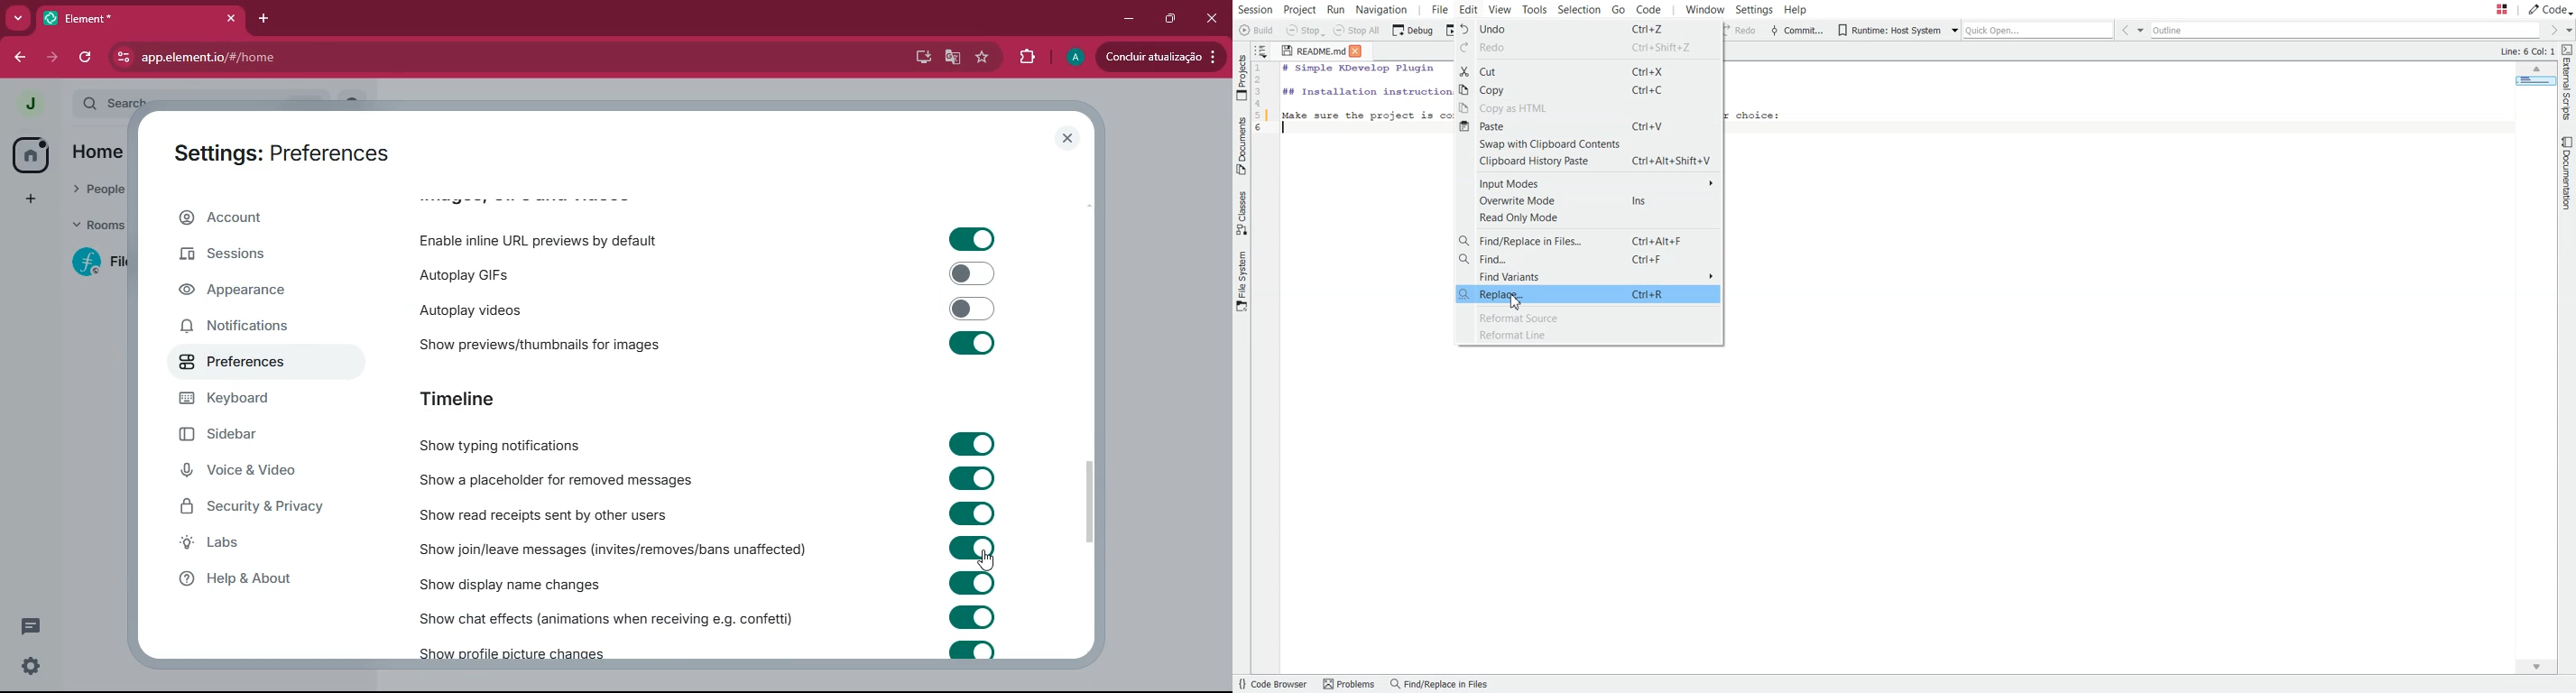 This screenshot has width=2576, height=700. Describe the element at coordinates (1068, 138) in the screenshot. I see `close` at that location.